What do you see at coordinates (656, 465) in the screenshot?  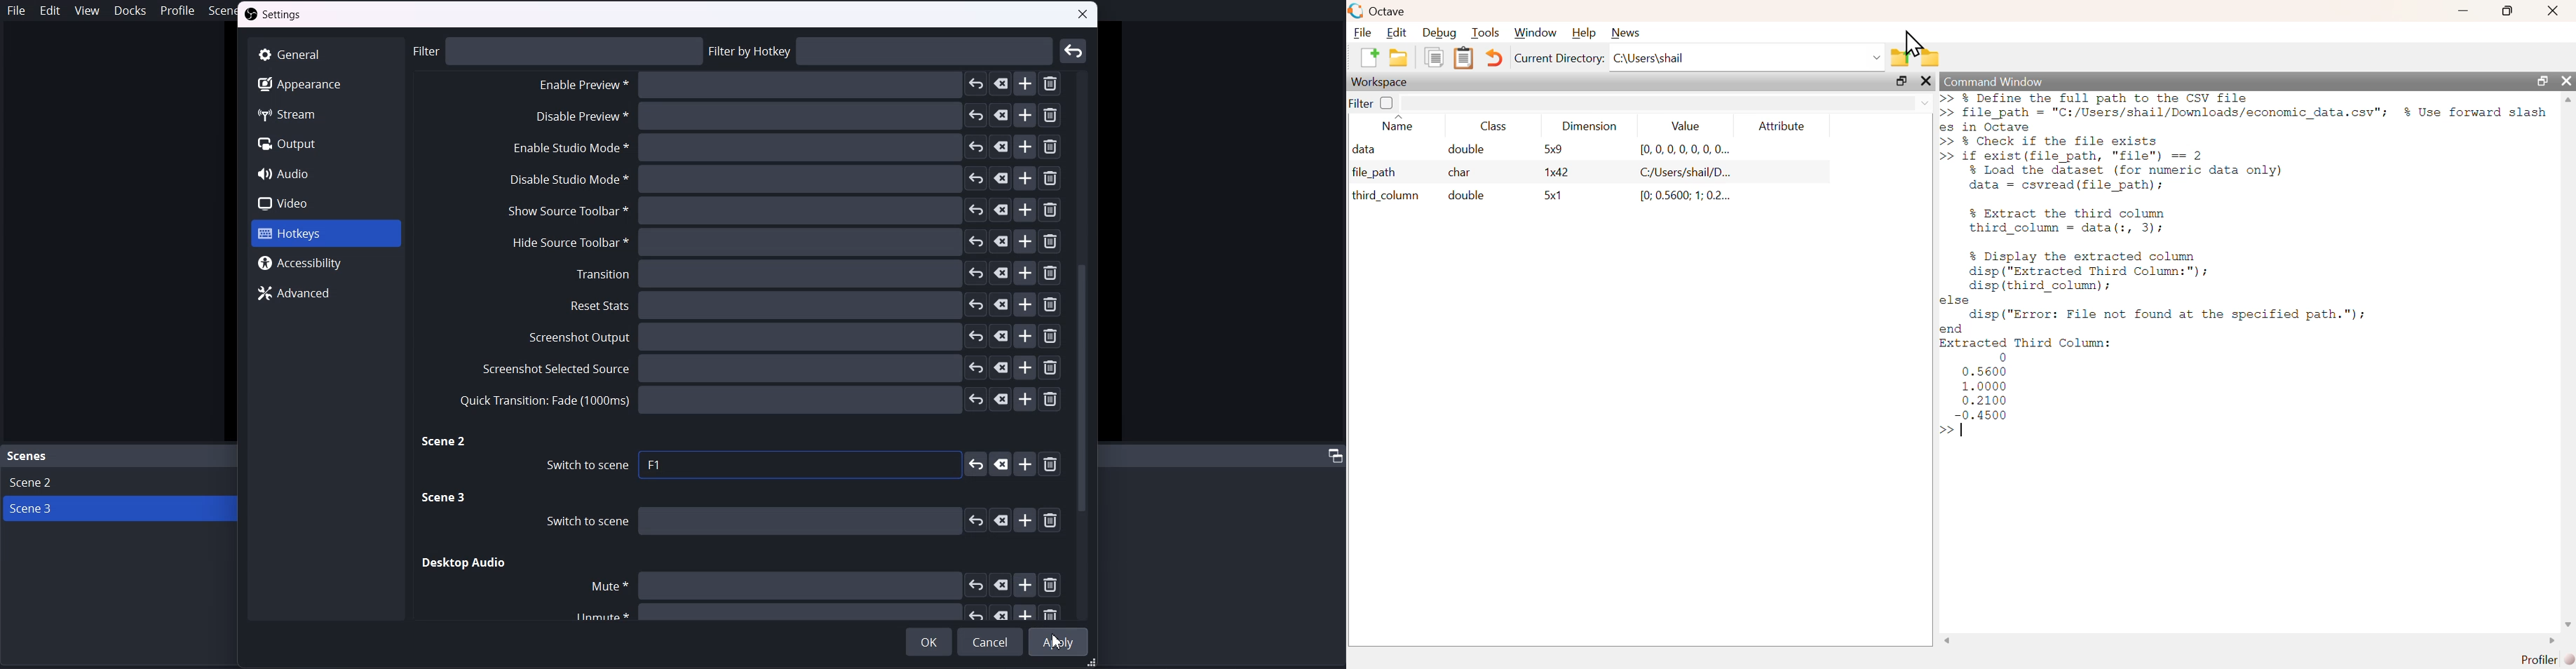 I see `Text` at bounding box center [656, 465].